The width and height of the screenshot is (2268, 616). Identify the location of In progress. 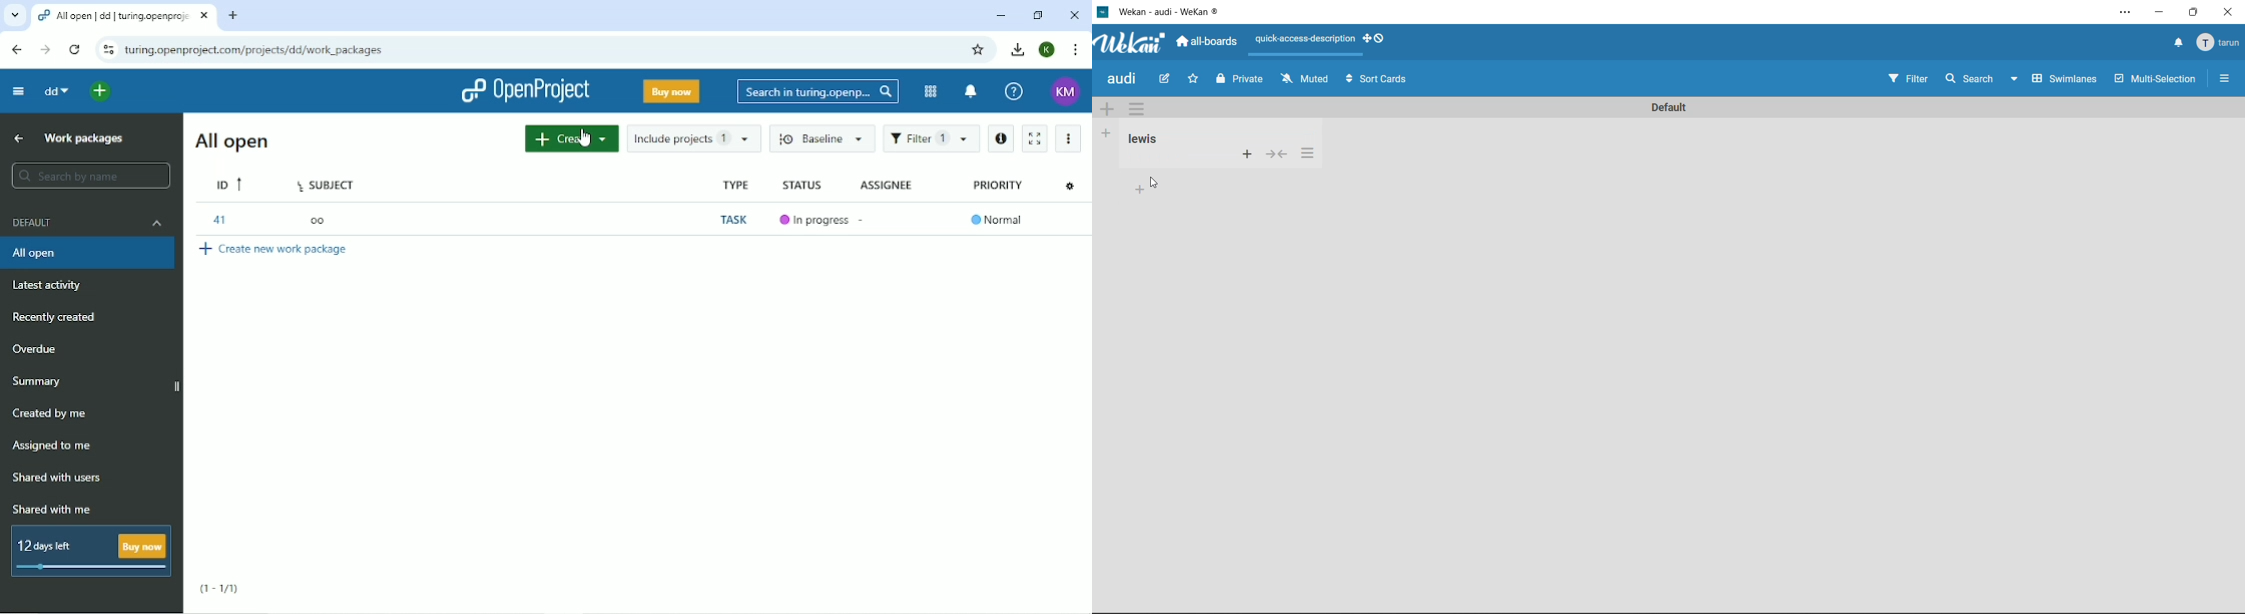
(816, 220).